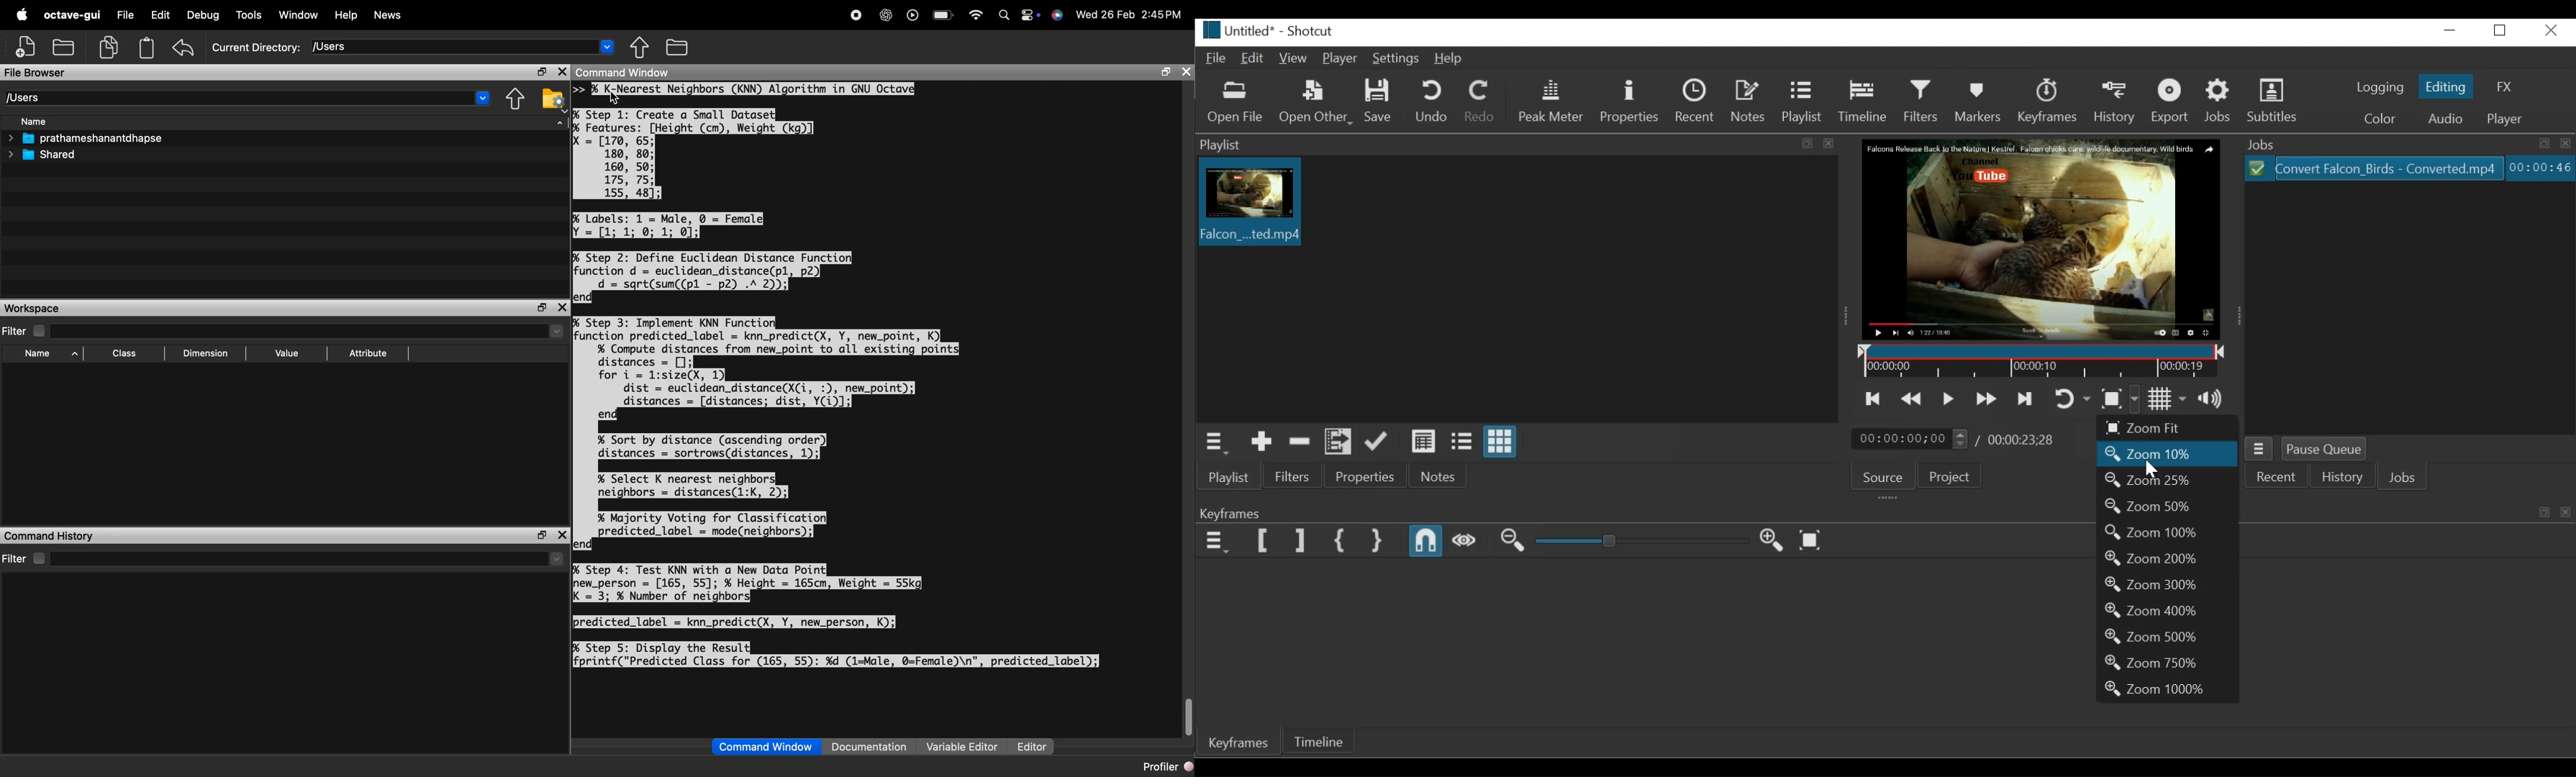 The image size is (2576, 784). Describe the element at coordinates (2116, 102) in the screenshot. I see `History` at that location.